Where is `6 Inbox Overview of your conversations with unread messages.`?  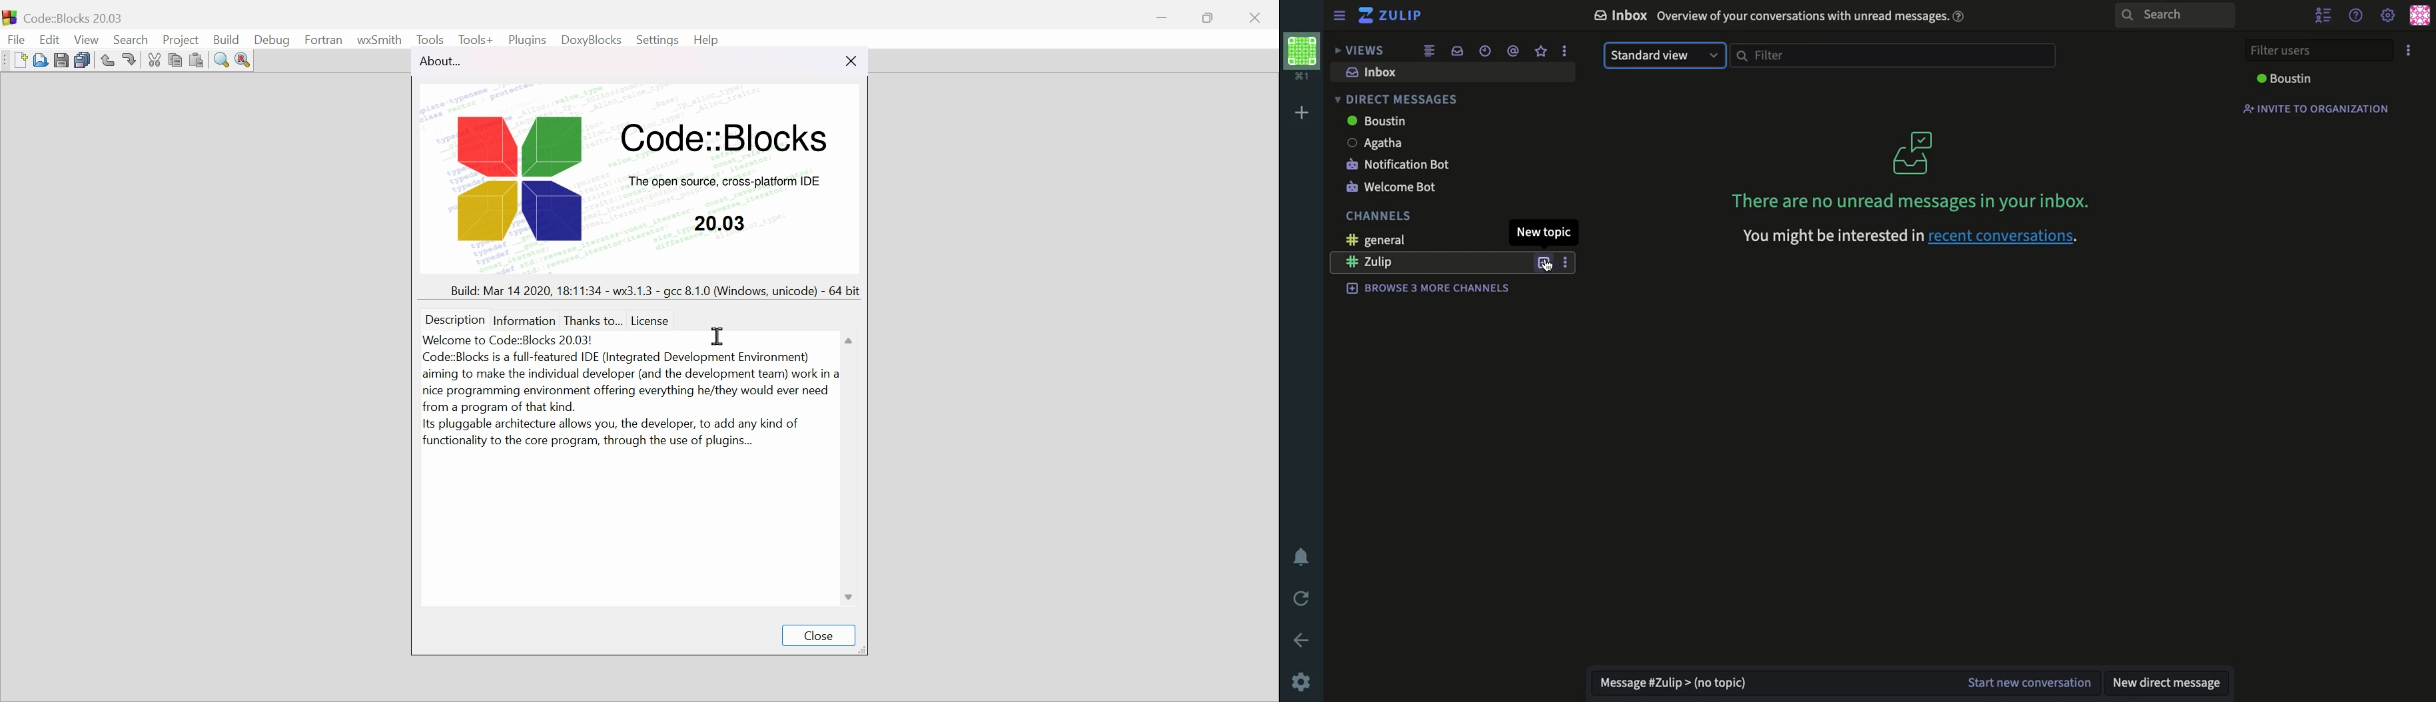
6 Inbox Overview of your conversations with unread messages. is located at coordinates (1774, 16).